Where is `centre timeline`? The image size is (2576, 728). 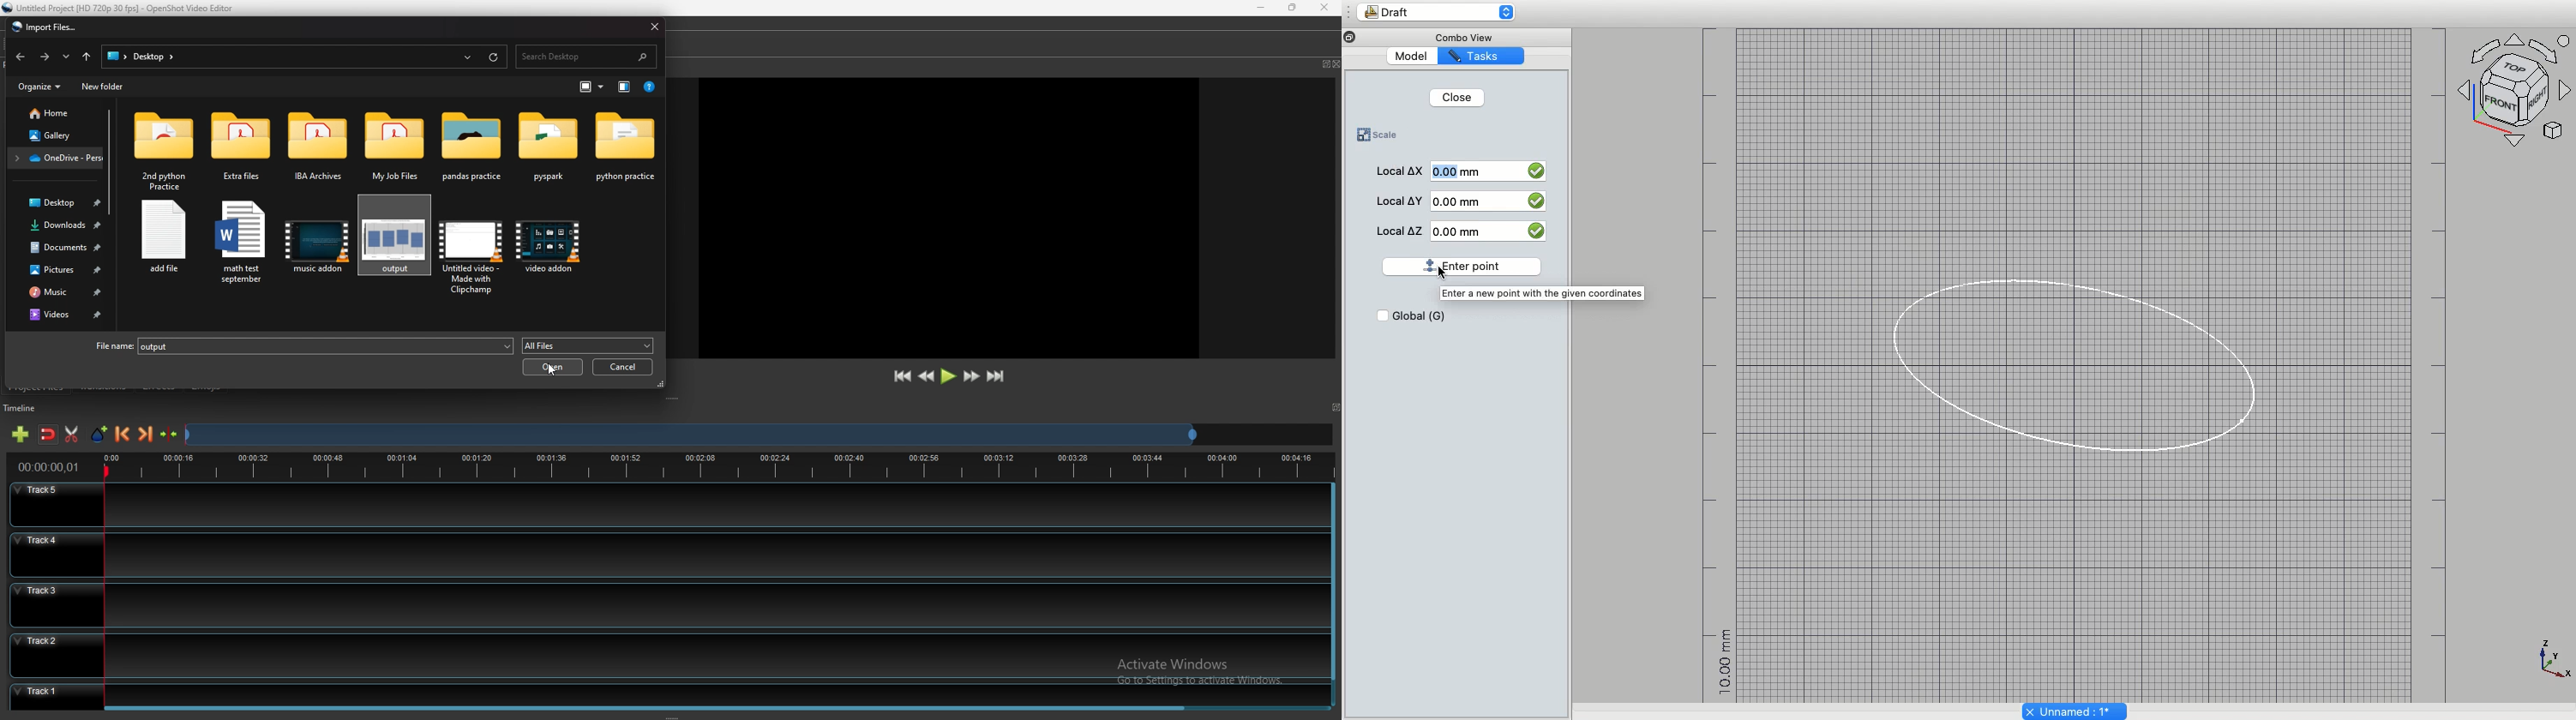
centre timeline is located at coordinates (170, 434).